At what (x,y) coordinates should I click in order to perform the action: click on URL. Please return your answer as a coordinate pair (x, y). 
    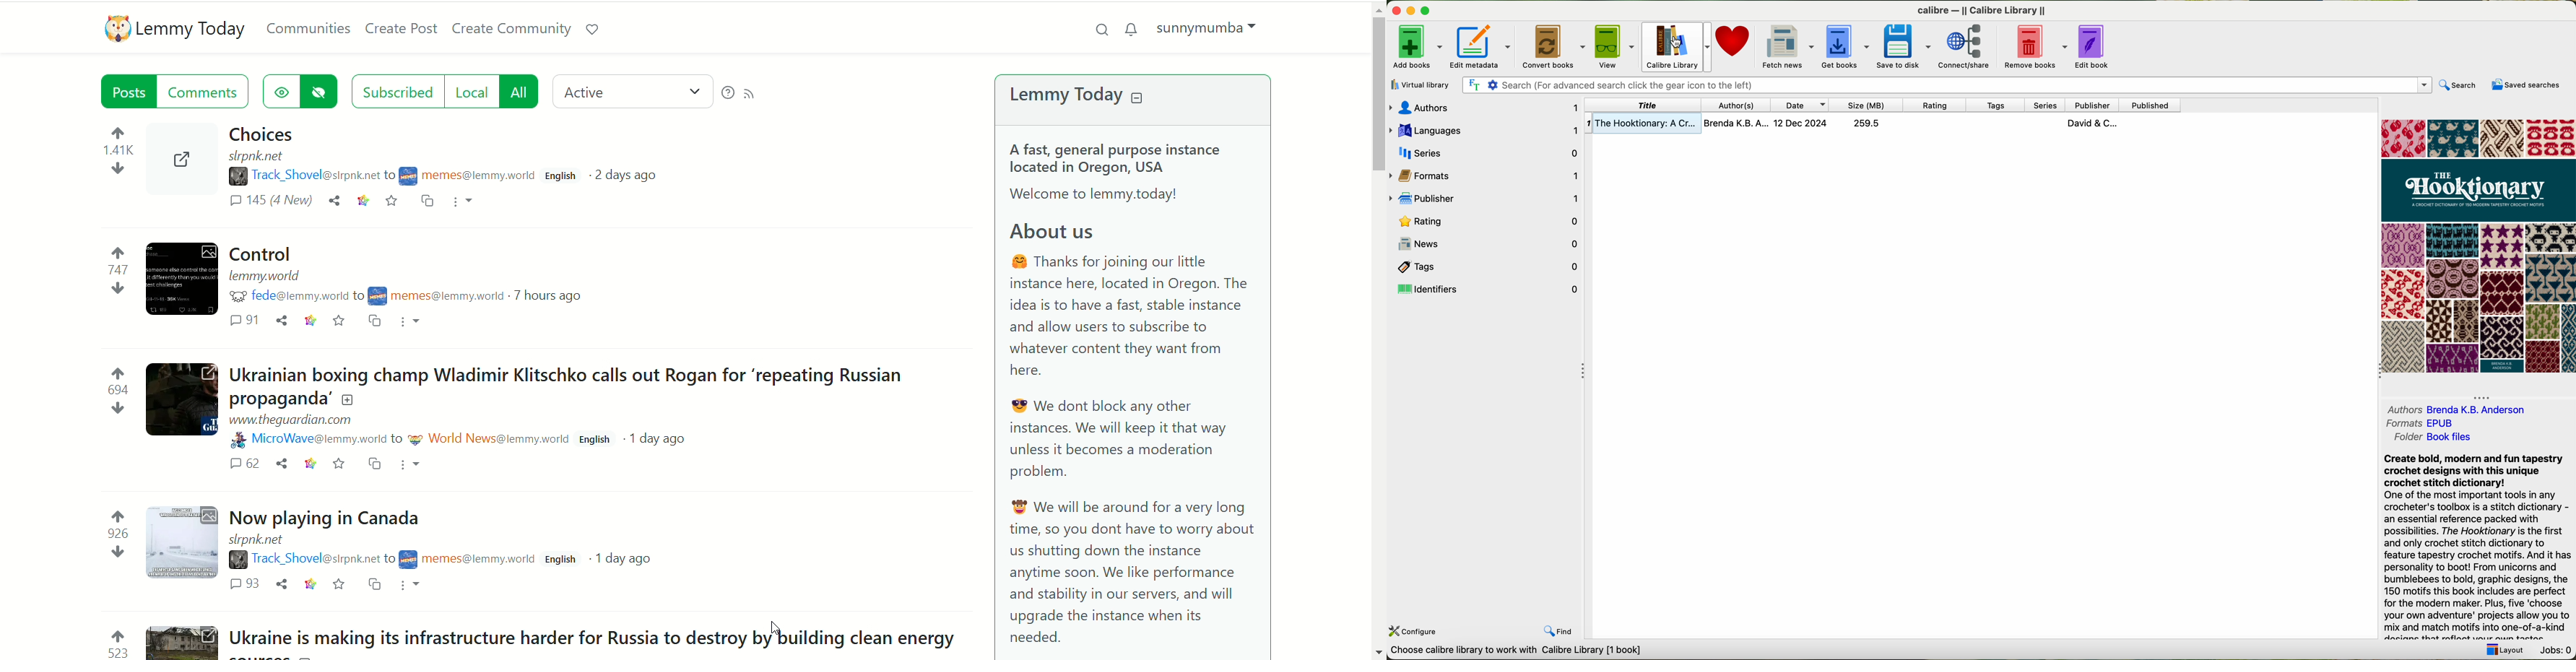
    Looking at the image, I should click on (269, 277).